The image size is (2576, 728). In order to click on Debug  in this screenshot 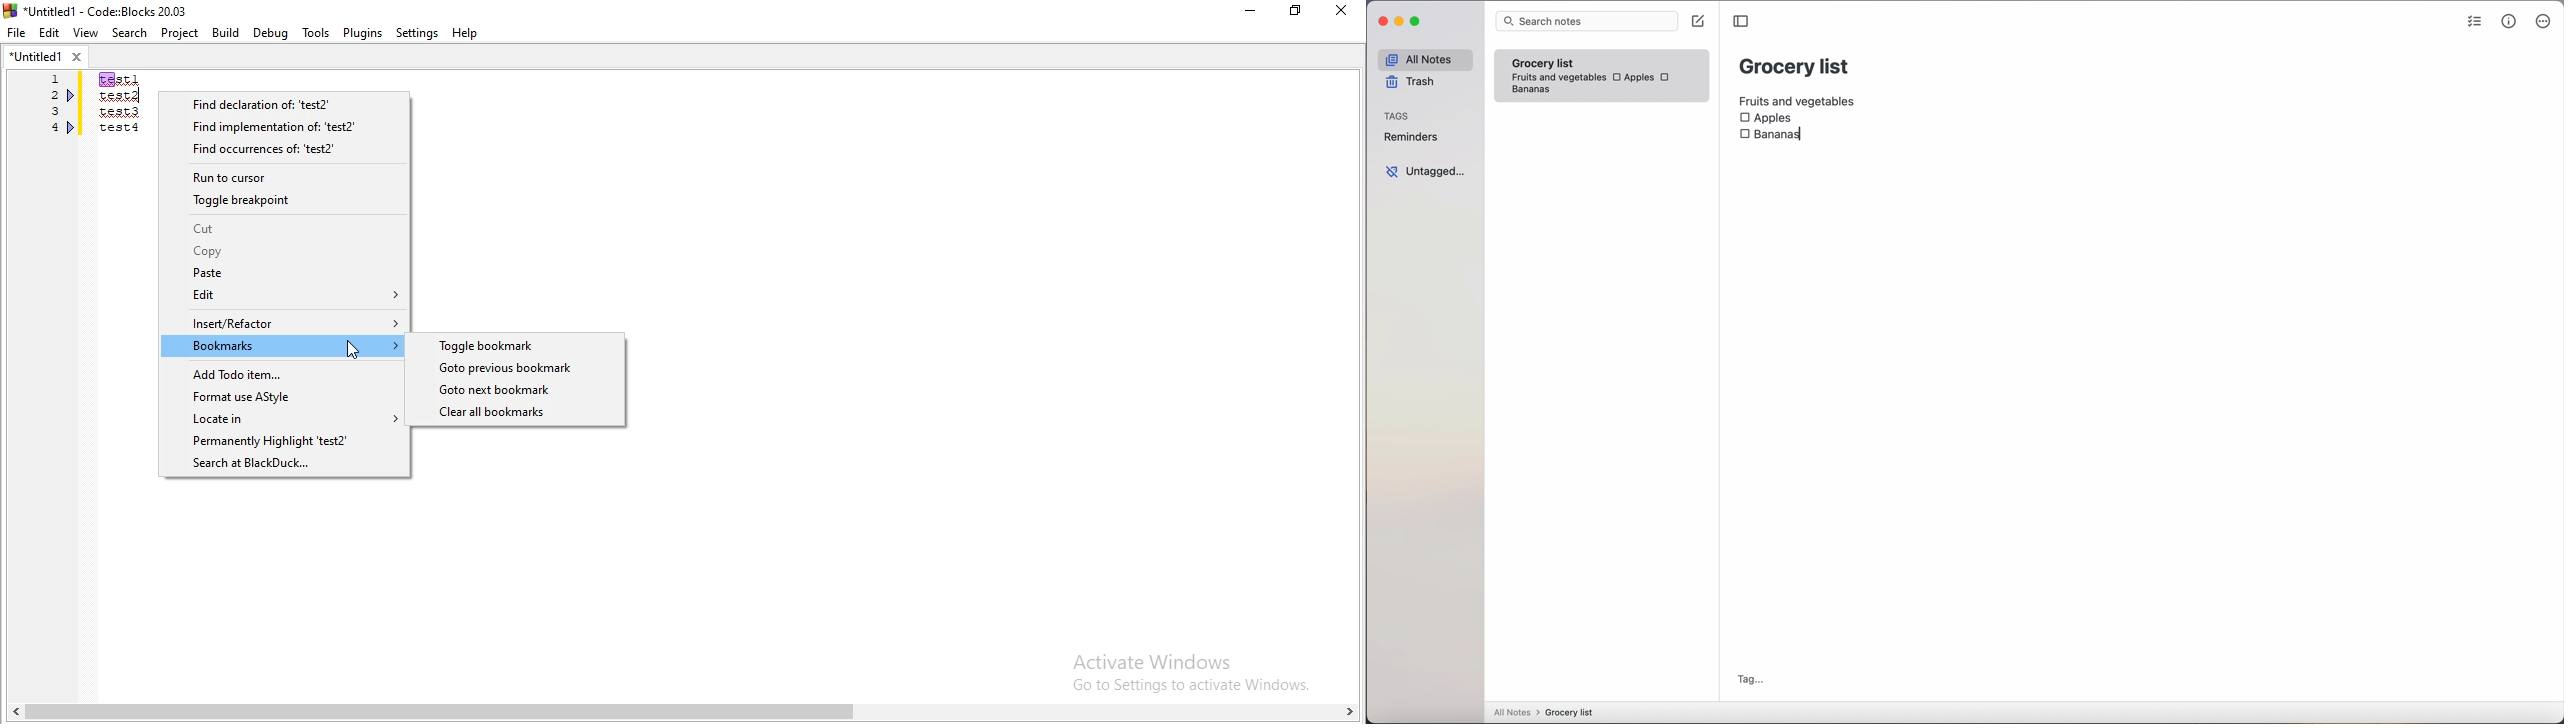, I will do `click(269, 31)`.